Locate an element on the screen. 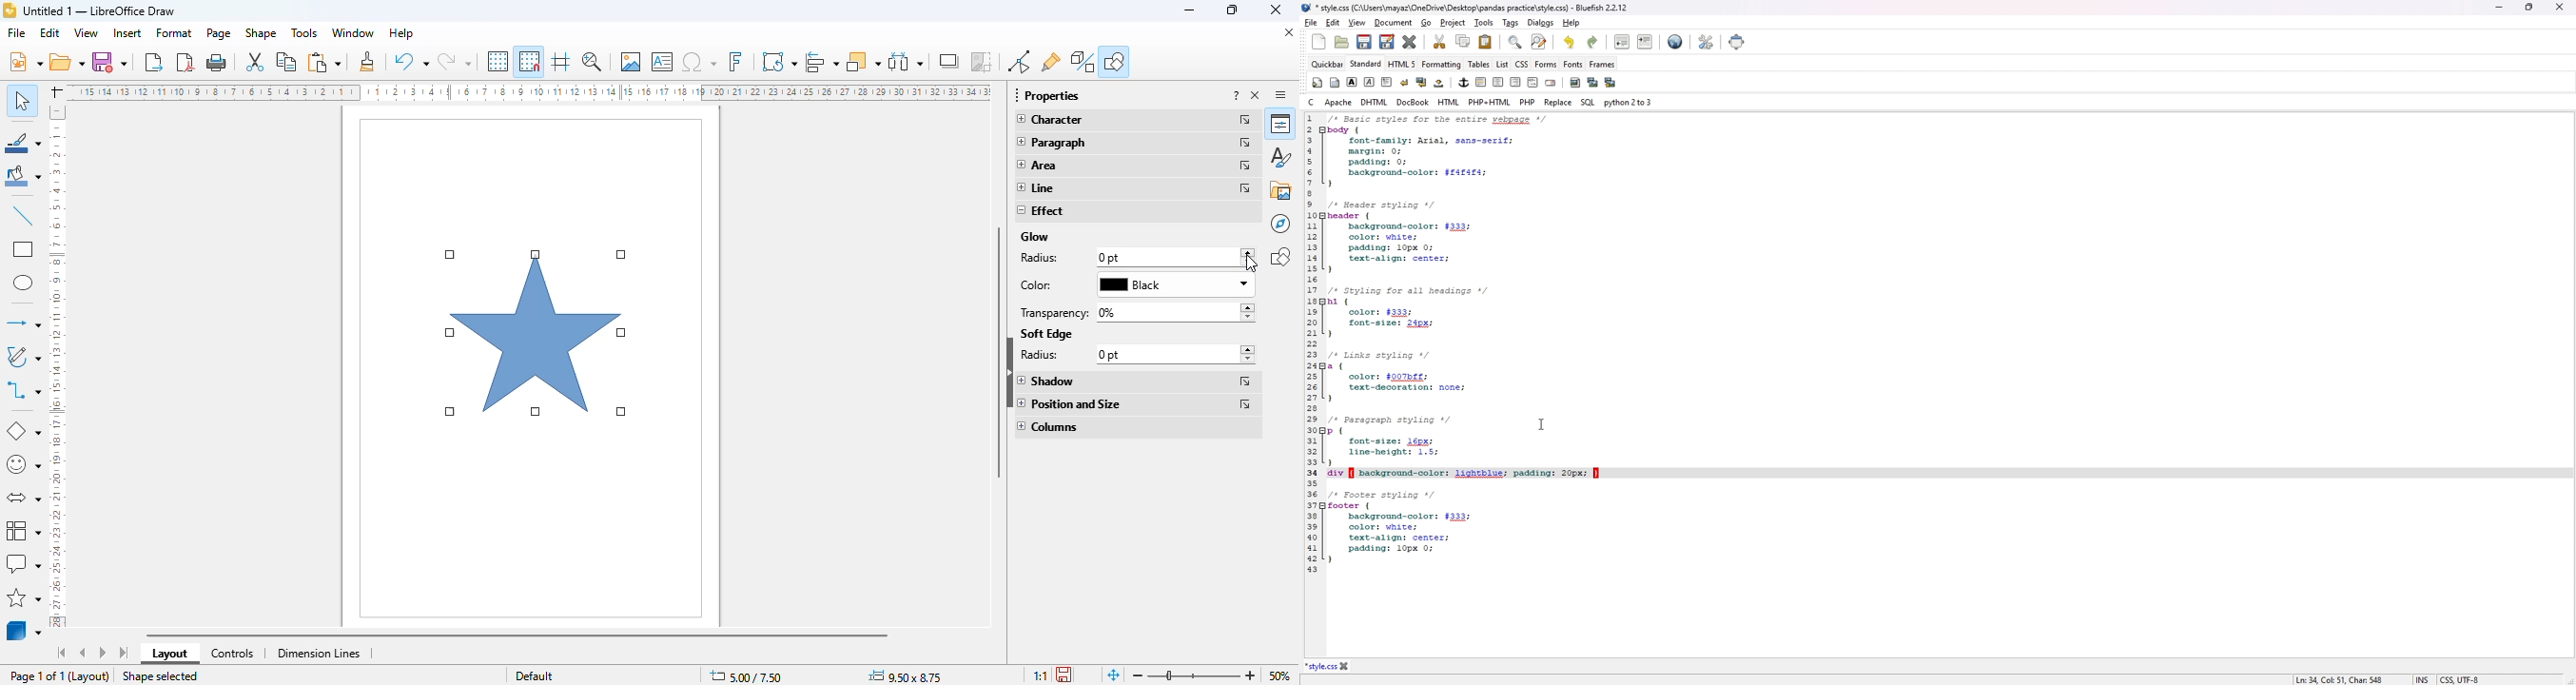 Image resolution: width=2576 pixels, height=700 pixels. block arrows is located at coordinates (22, 499).